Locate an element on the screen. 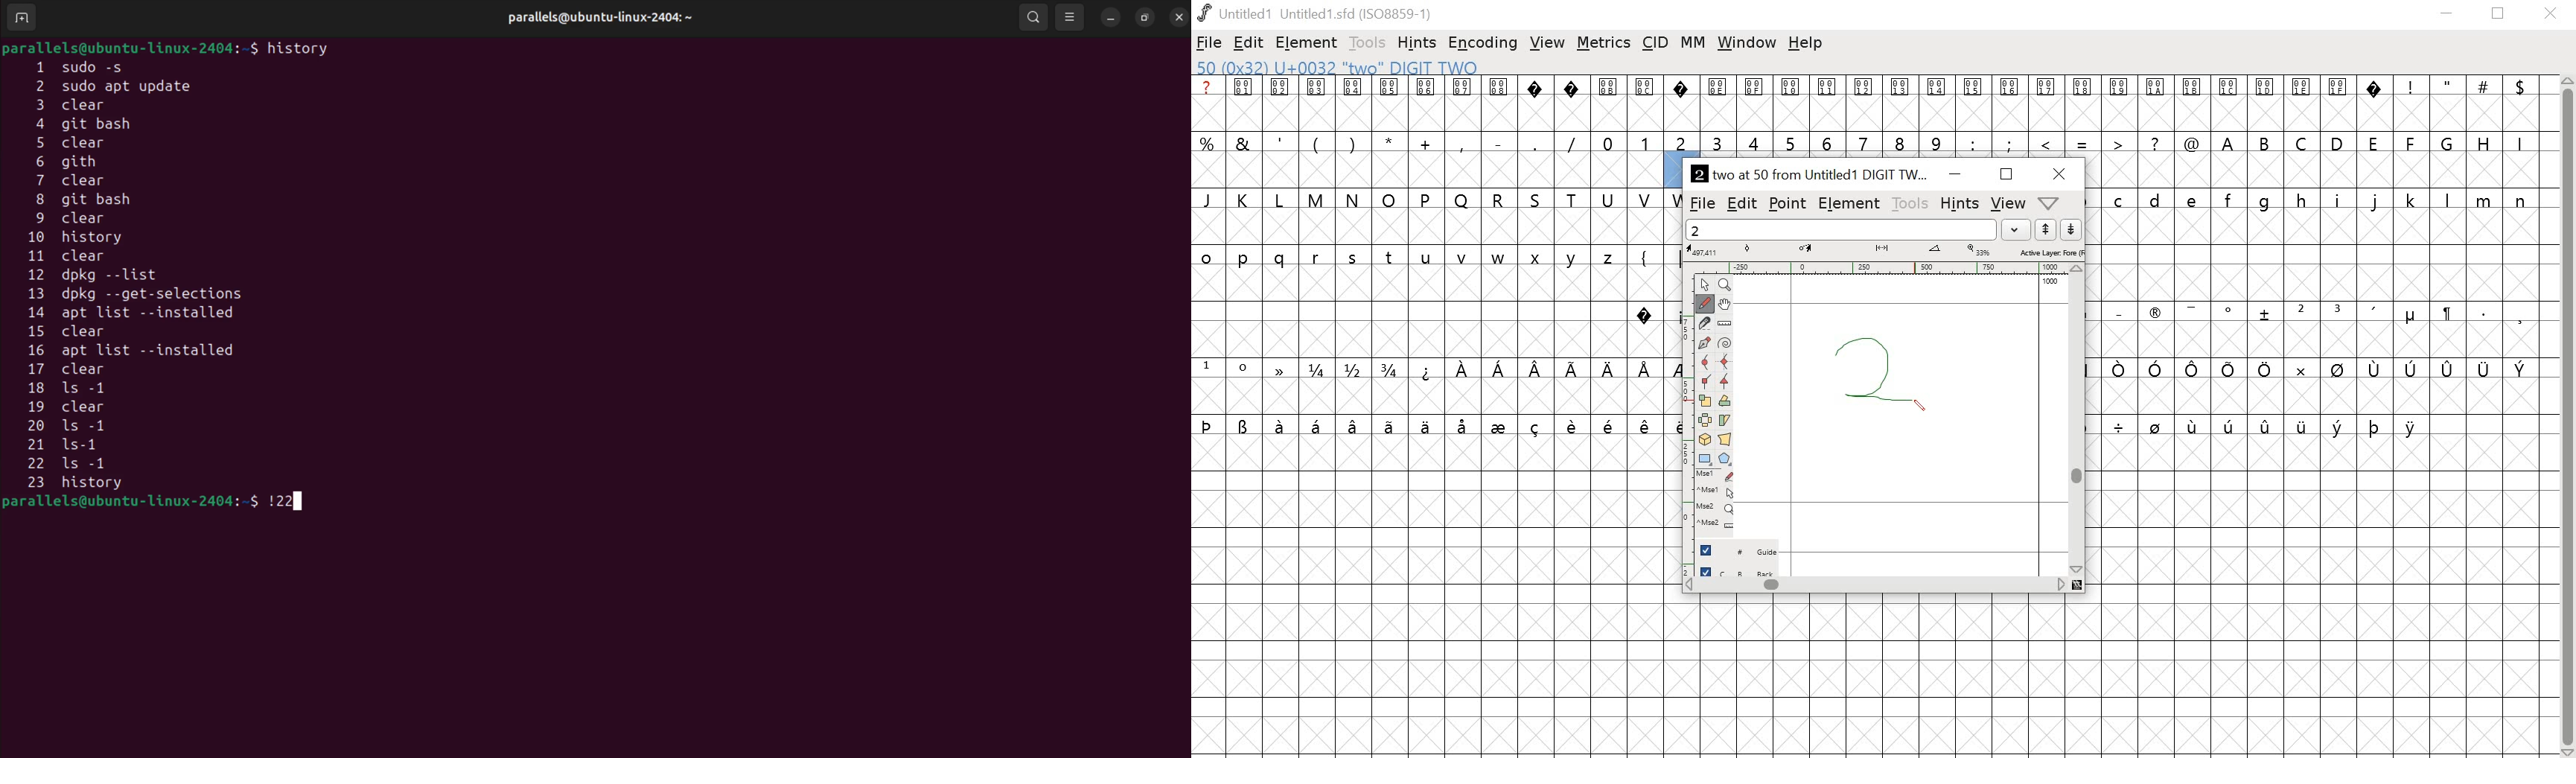  parallels username is located at coordinates (607, 15).